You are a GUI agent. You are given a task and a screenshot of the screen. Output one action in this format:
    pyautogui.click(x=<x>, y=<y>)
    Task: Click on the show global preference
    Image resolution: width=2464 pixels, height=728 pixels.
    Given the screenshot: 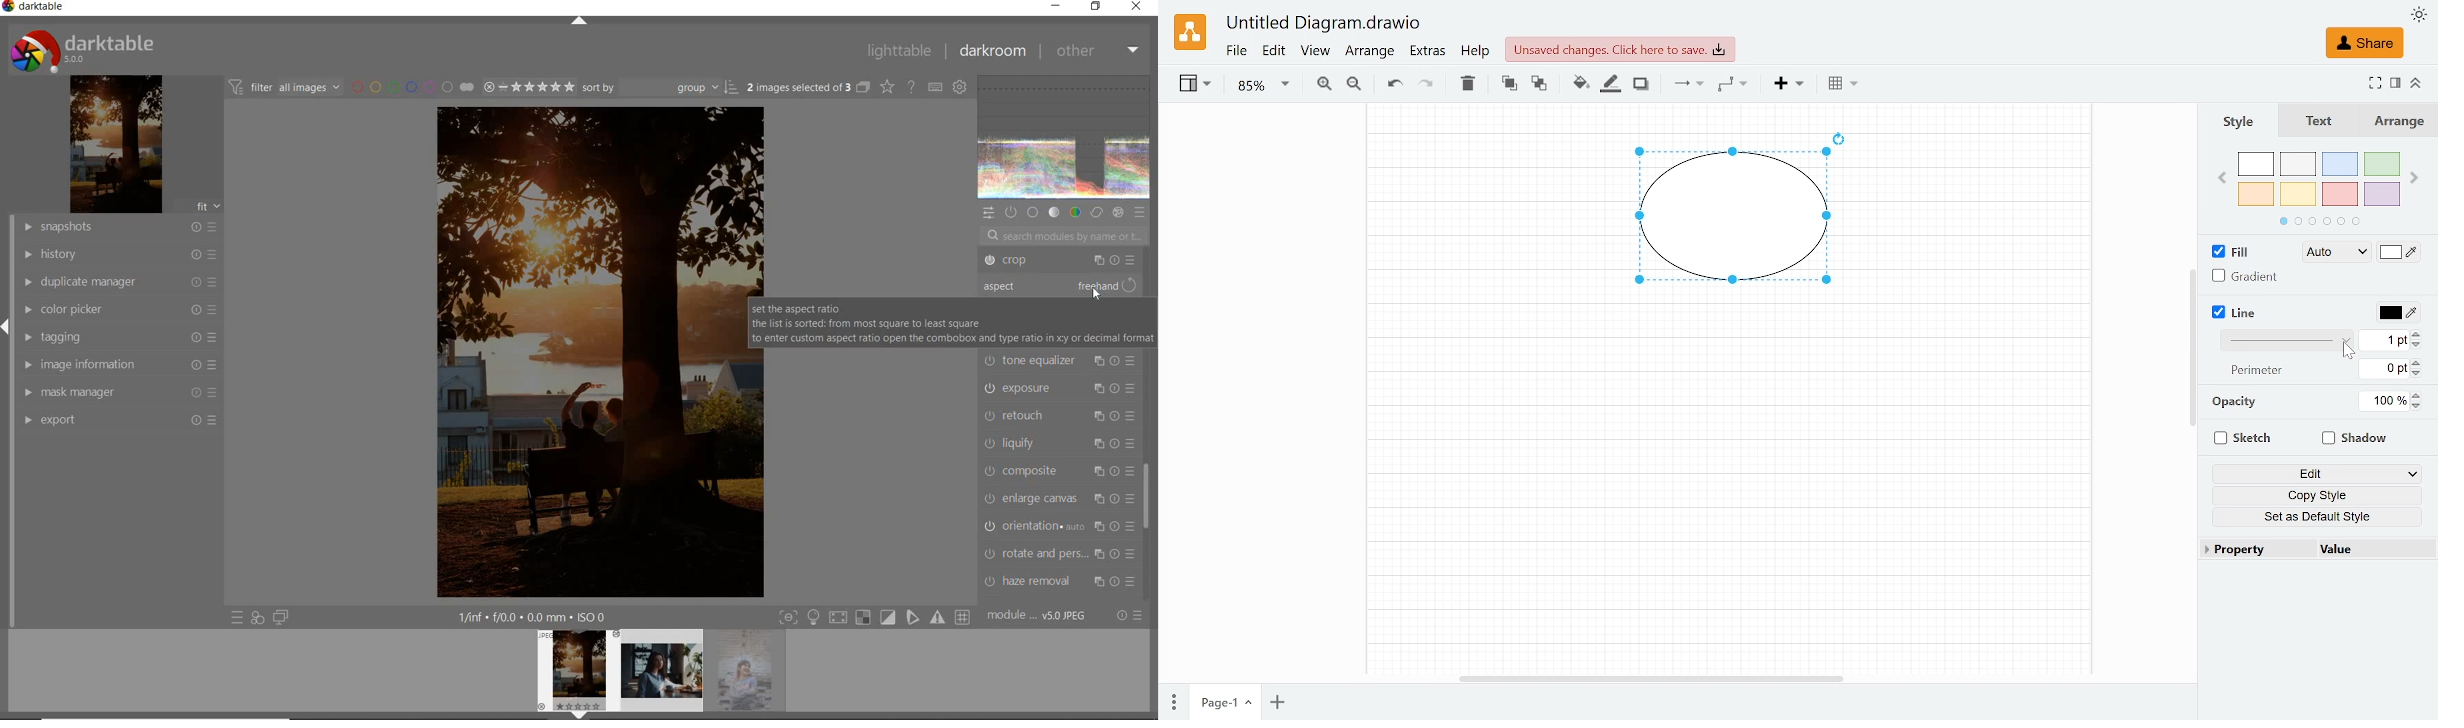 What is the action you would take?
    pyautogui.click(x=961, y=86)
    